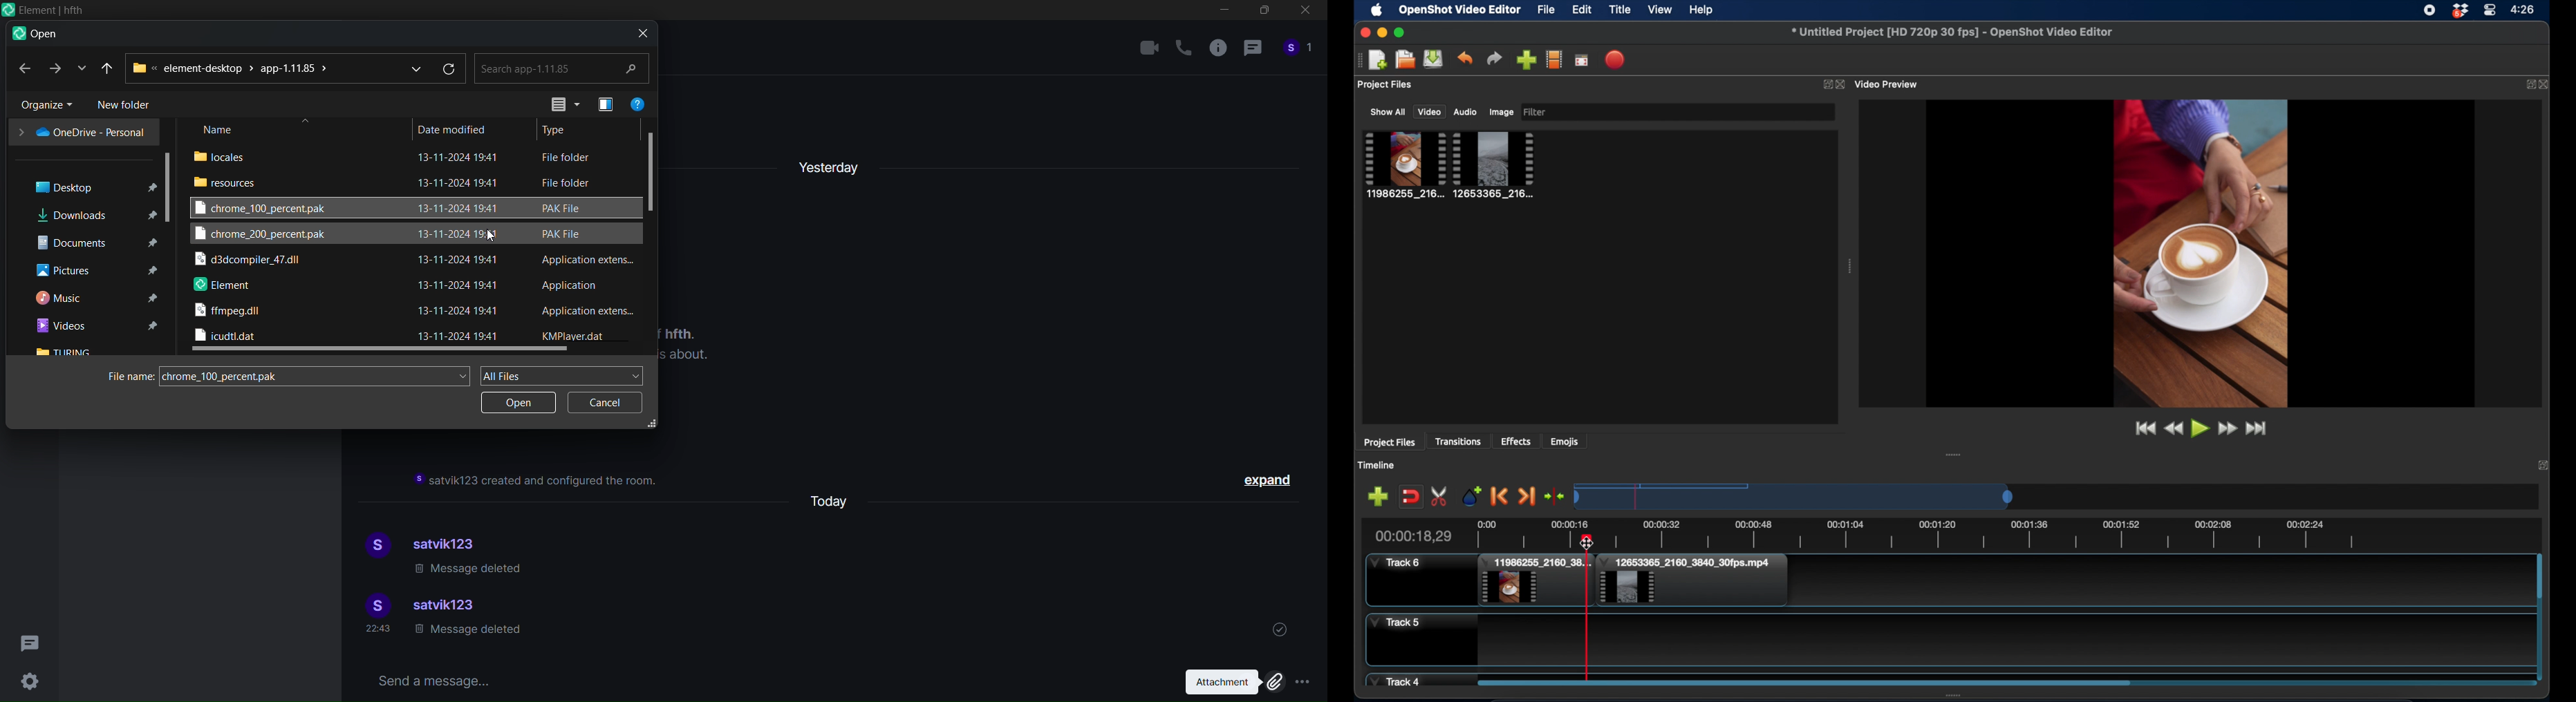 Image resolution: width=2576 pixels, height=728 pixels. I want to click on thread, so click(1252, 50).